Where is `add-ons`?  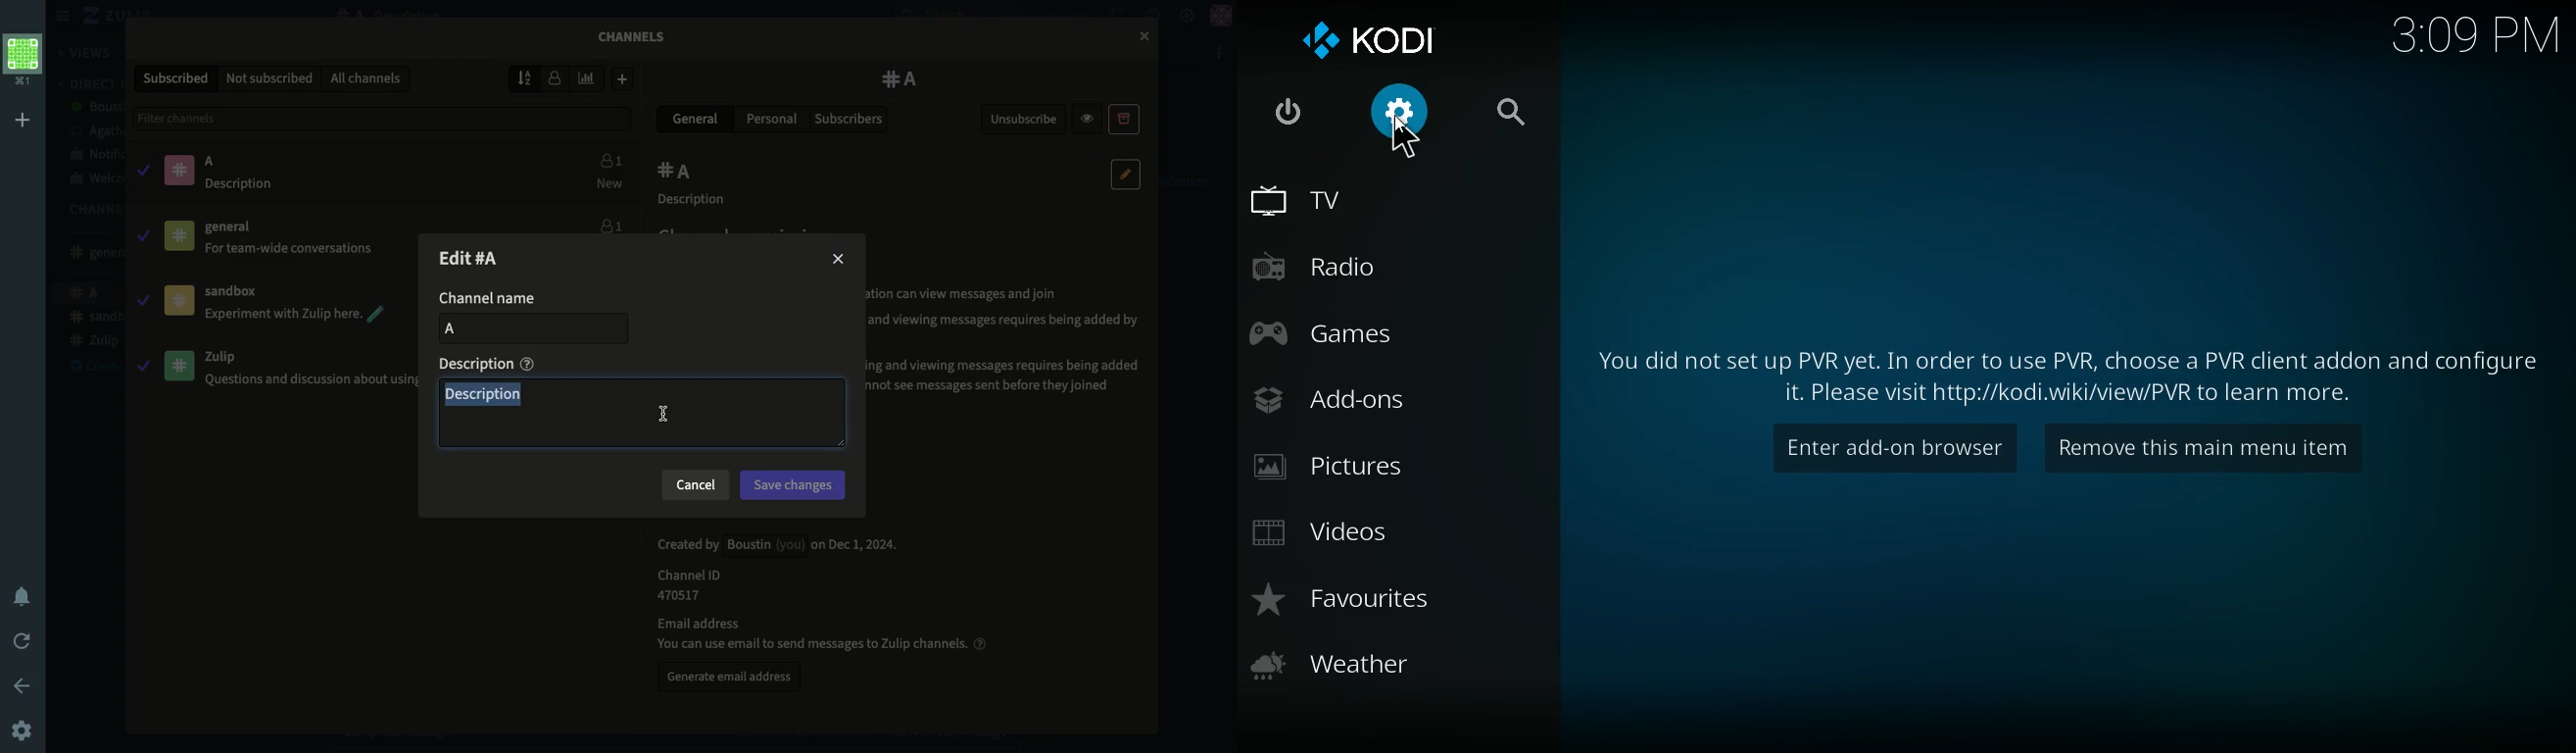 add-ons is located at coordinates (1361, 398).